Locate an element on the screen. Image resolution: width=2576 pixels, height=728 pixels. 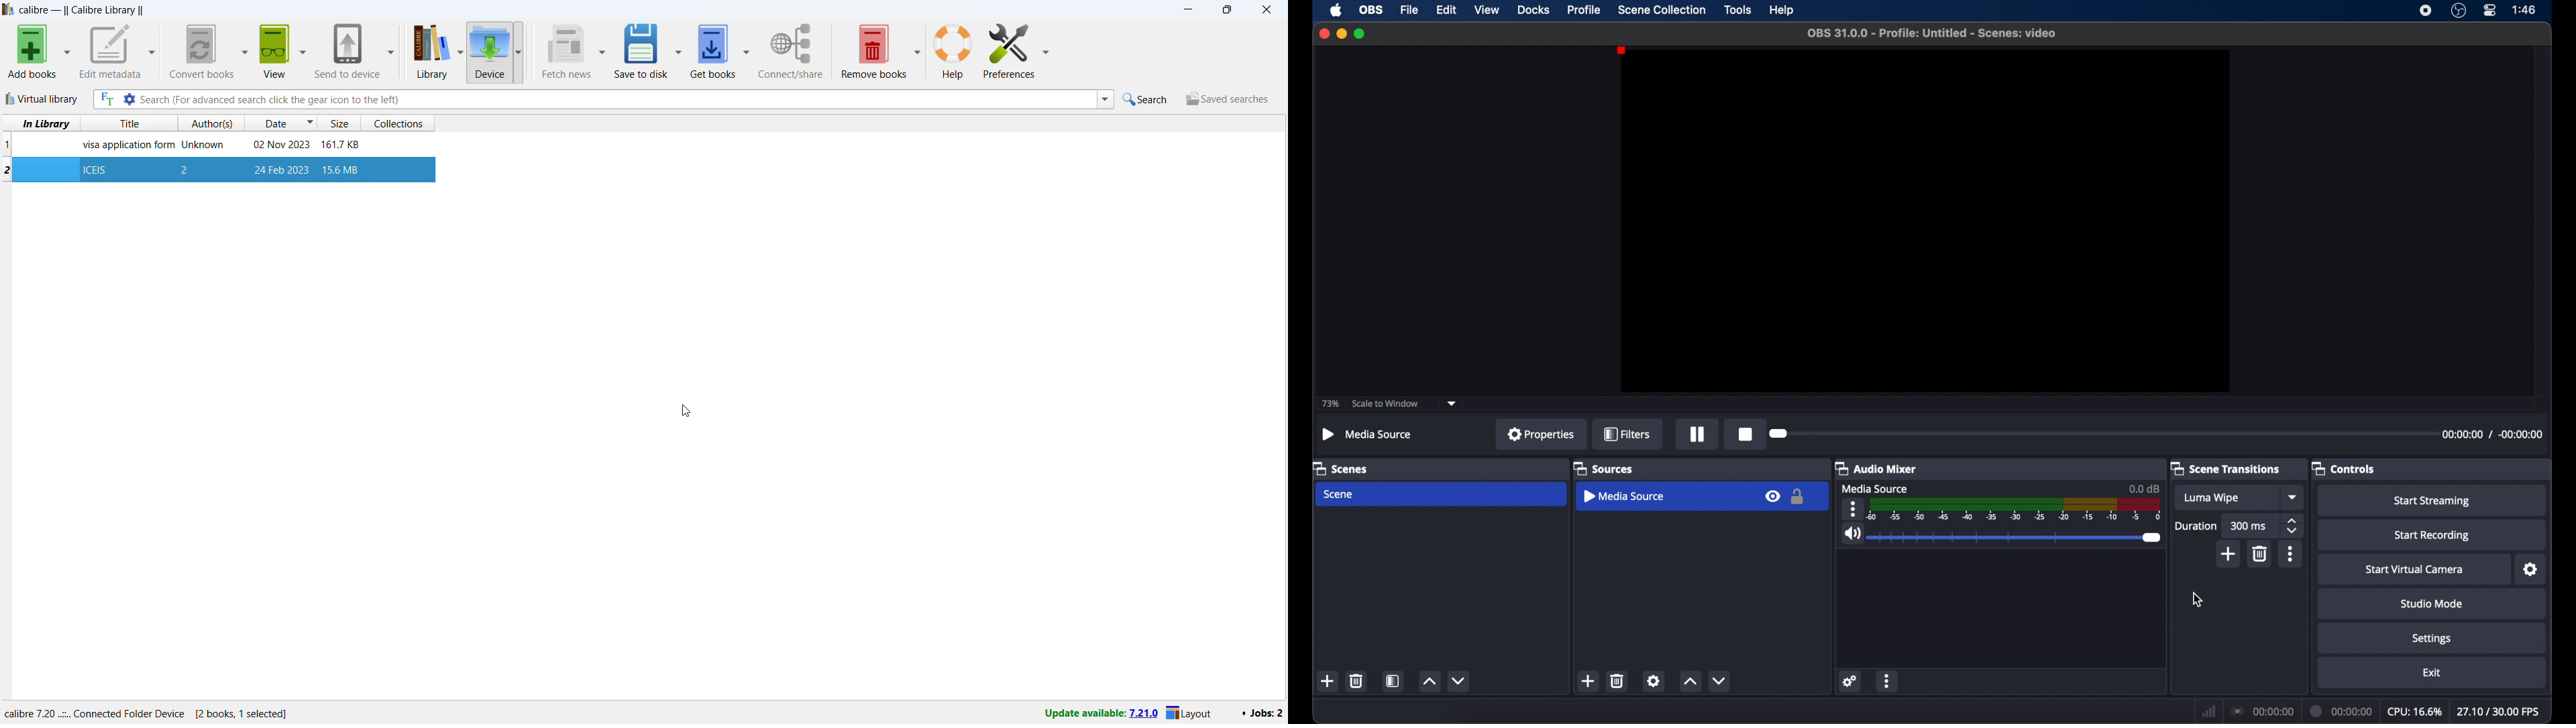
duration is located at coordinates (2343, 712).